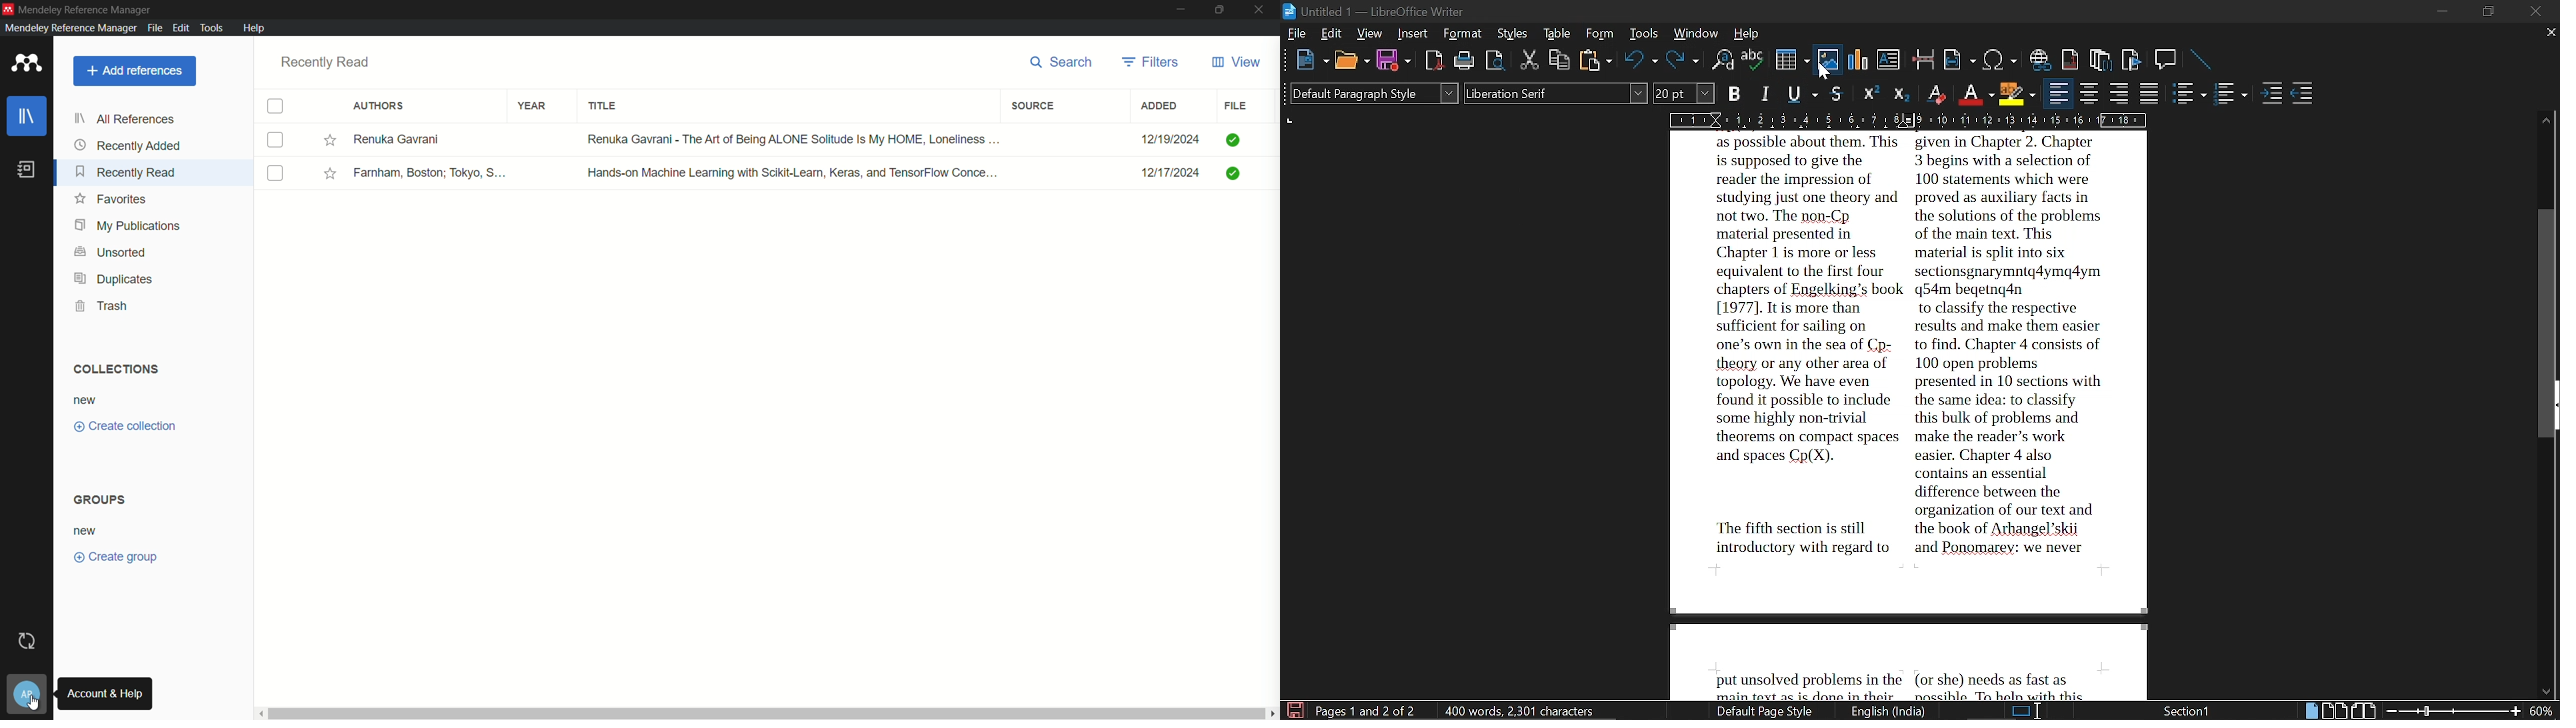 The width and height of the screenshot is (2576, 728). I want to click on view, so click(1236, 64).